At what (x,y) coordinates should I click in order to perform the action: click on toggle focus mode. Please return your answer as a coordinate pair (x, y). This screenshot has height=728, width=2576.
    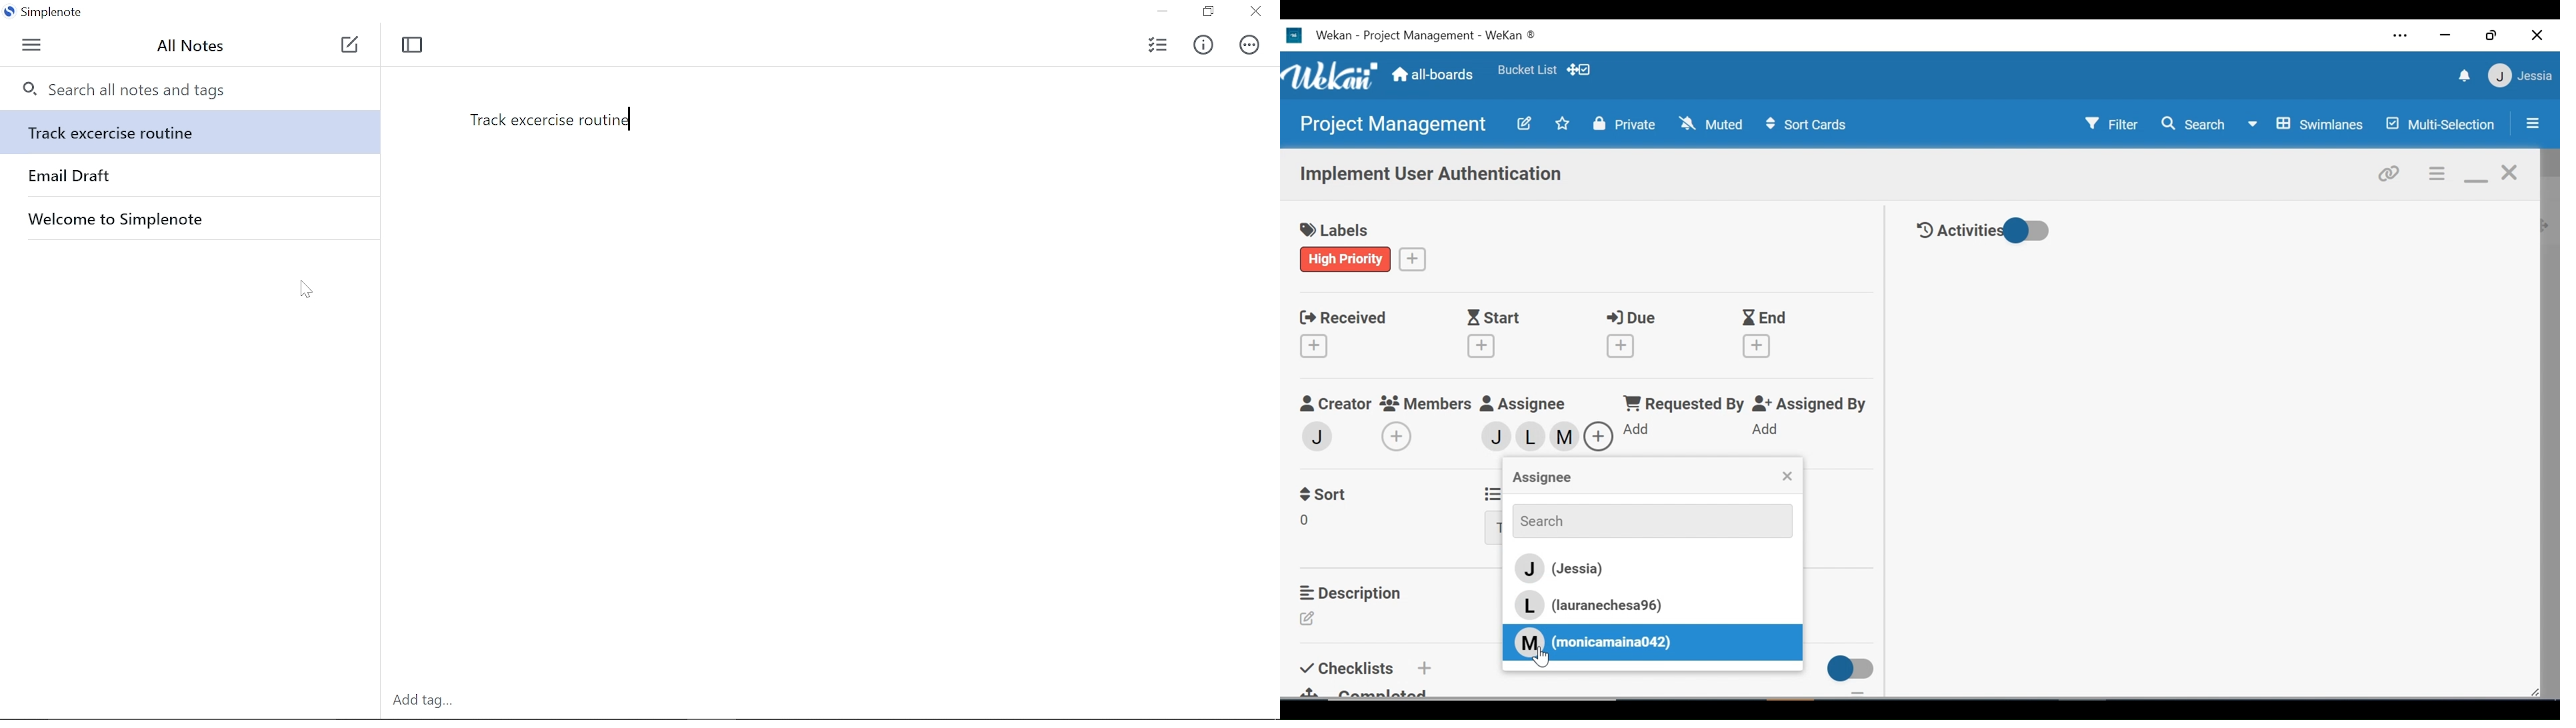
    Looking at the image, I should click on (414, 44).